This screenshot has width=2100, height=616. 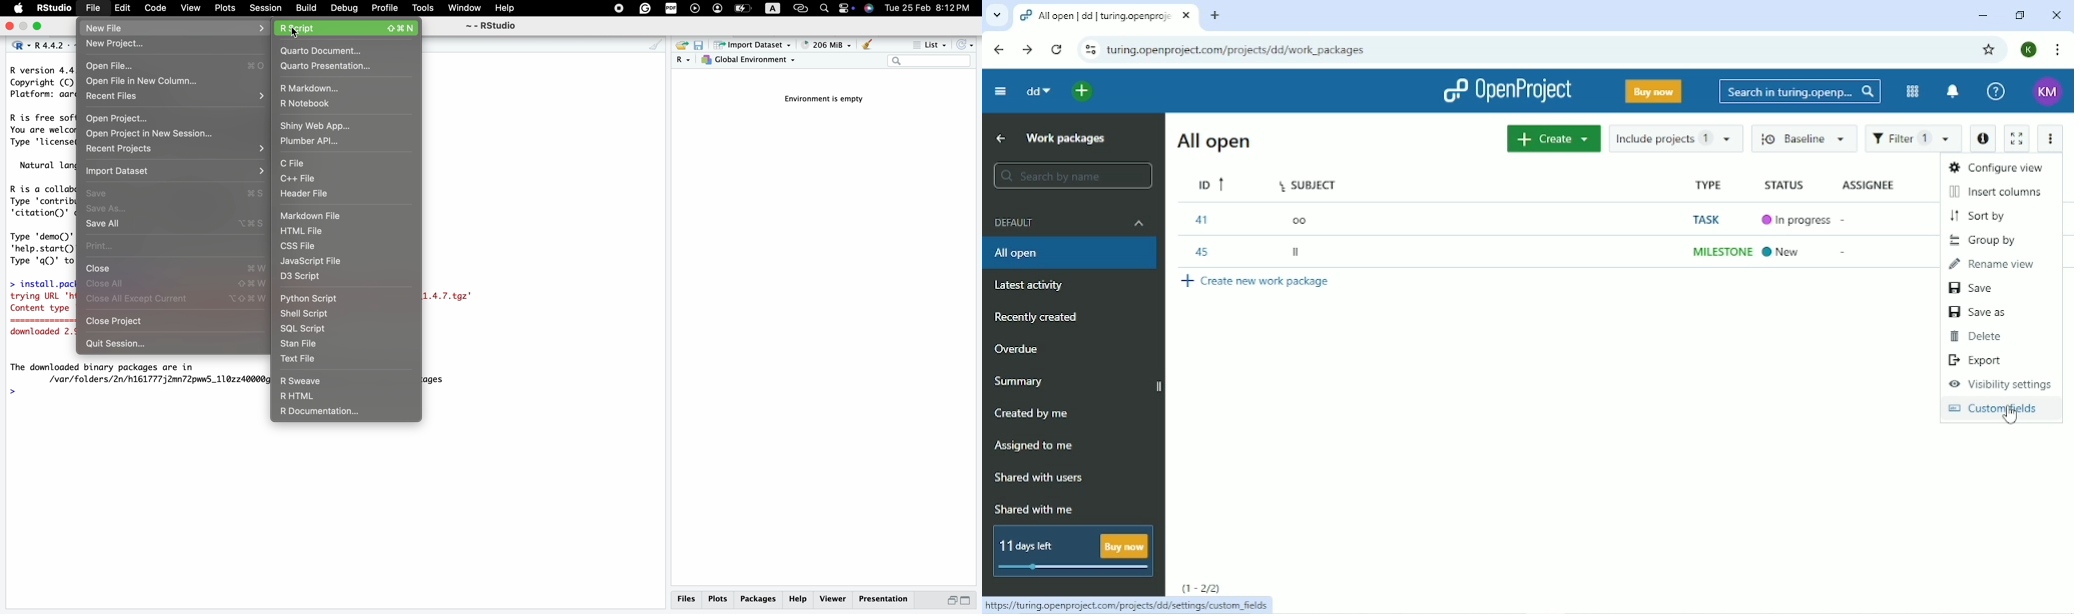 What do you see at coordinates (655, 46) in the screenshot?
I see `console` at bounding box center [655, 46].